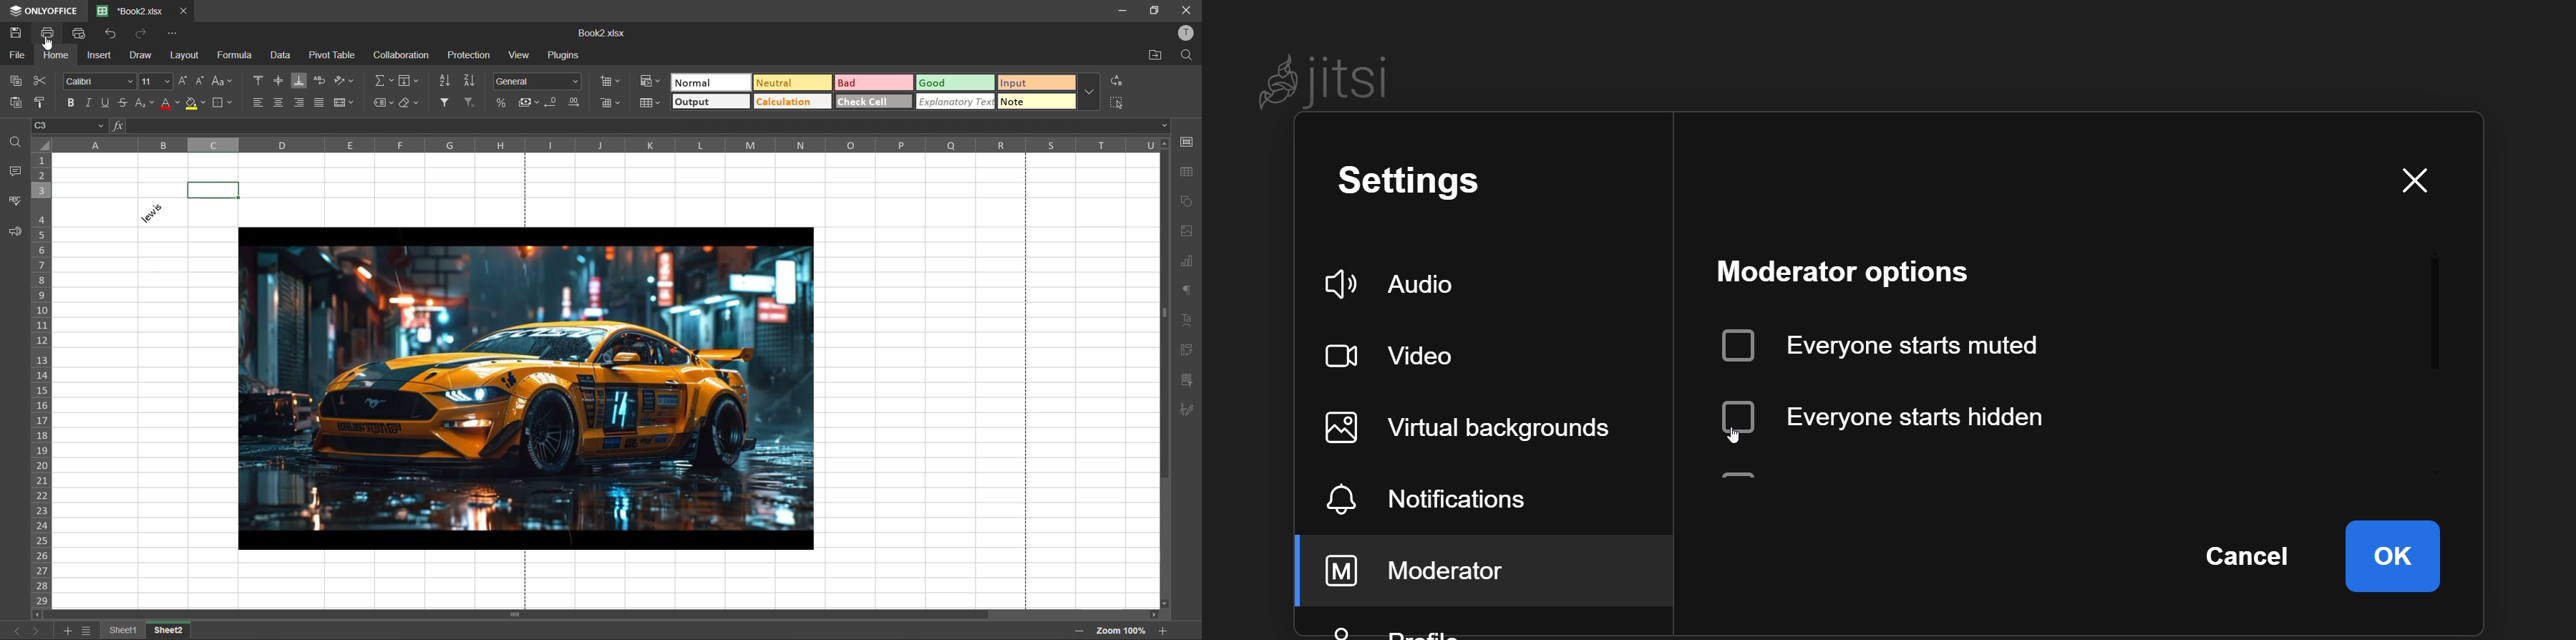 The width and height of the screenshot is (2576, 644). What do you see at coordinates (1154, 58) in the screenshot?
I see `open location` at bounding box center [1154, 58].